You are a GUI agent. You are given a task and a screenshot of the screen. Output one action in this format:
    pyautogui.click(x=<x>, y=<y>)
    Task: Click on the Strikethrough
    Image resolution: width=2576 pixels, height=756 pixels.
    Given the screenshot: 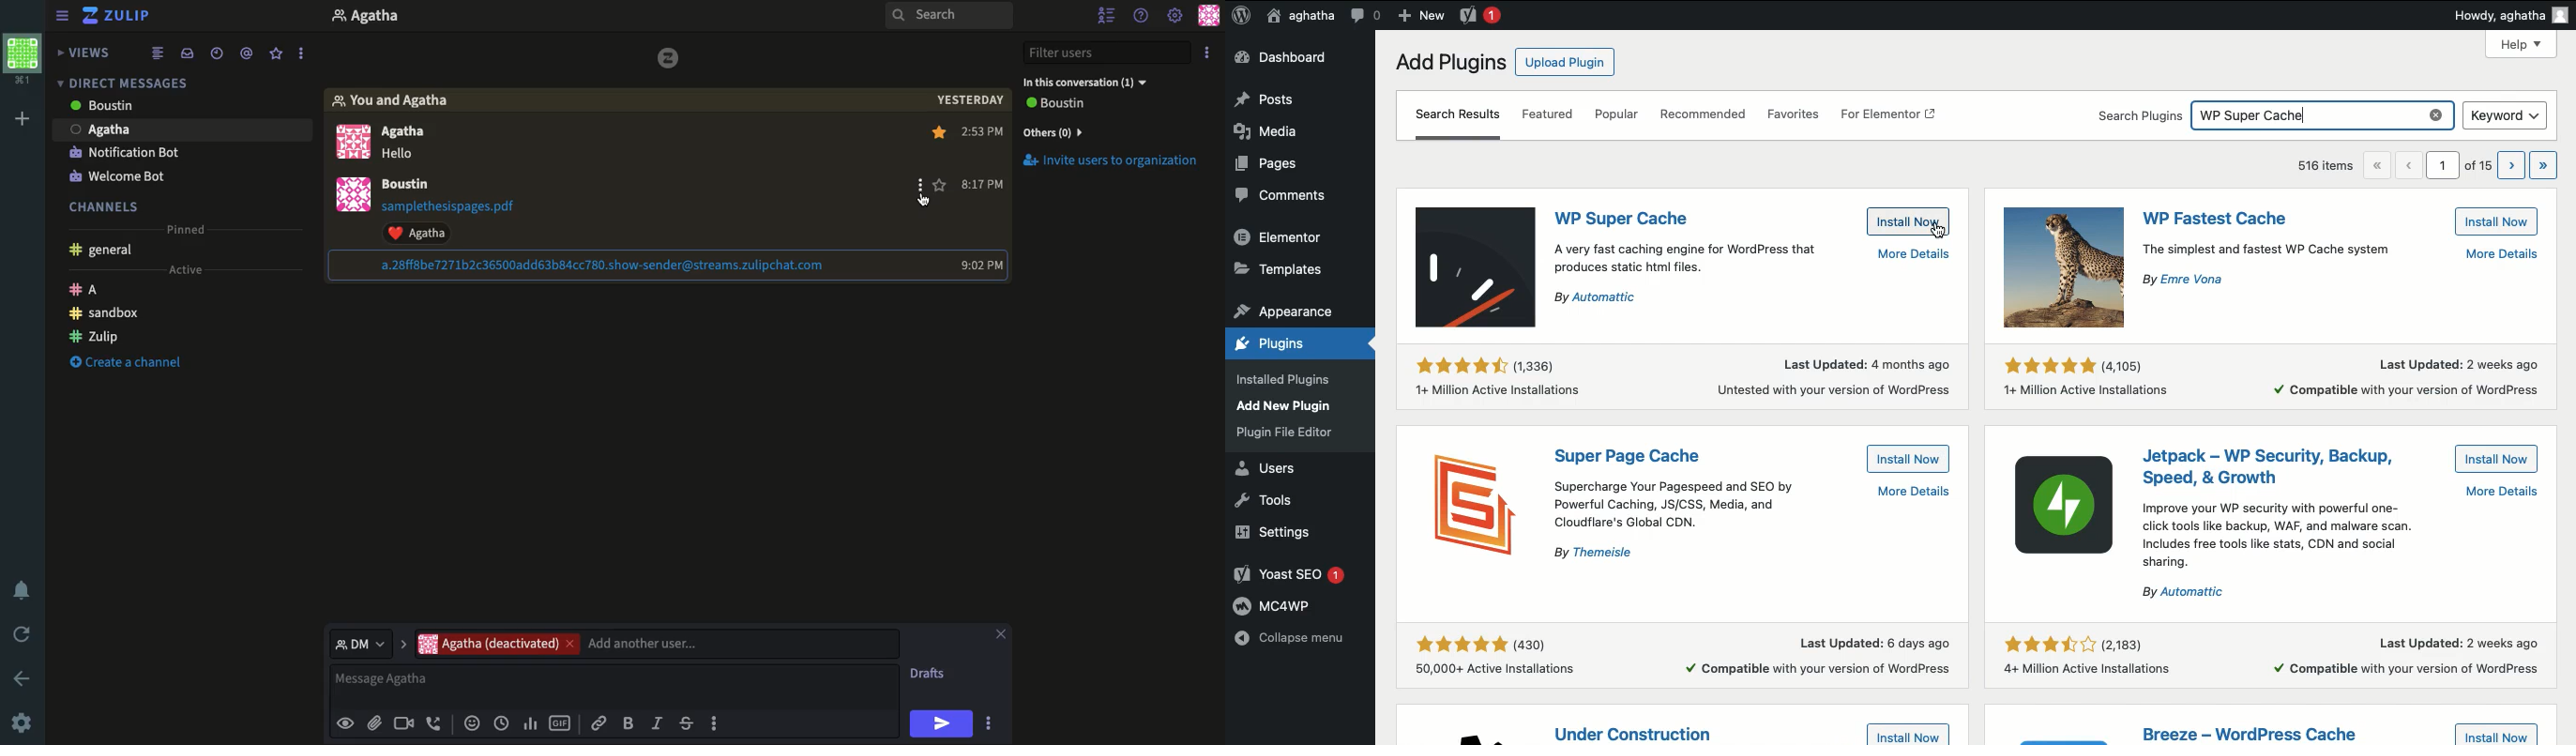 What is the action you would take?
    pyautogui.click(x=686, y=723)
    